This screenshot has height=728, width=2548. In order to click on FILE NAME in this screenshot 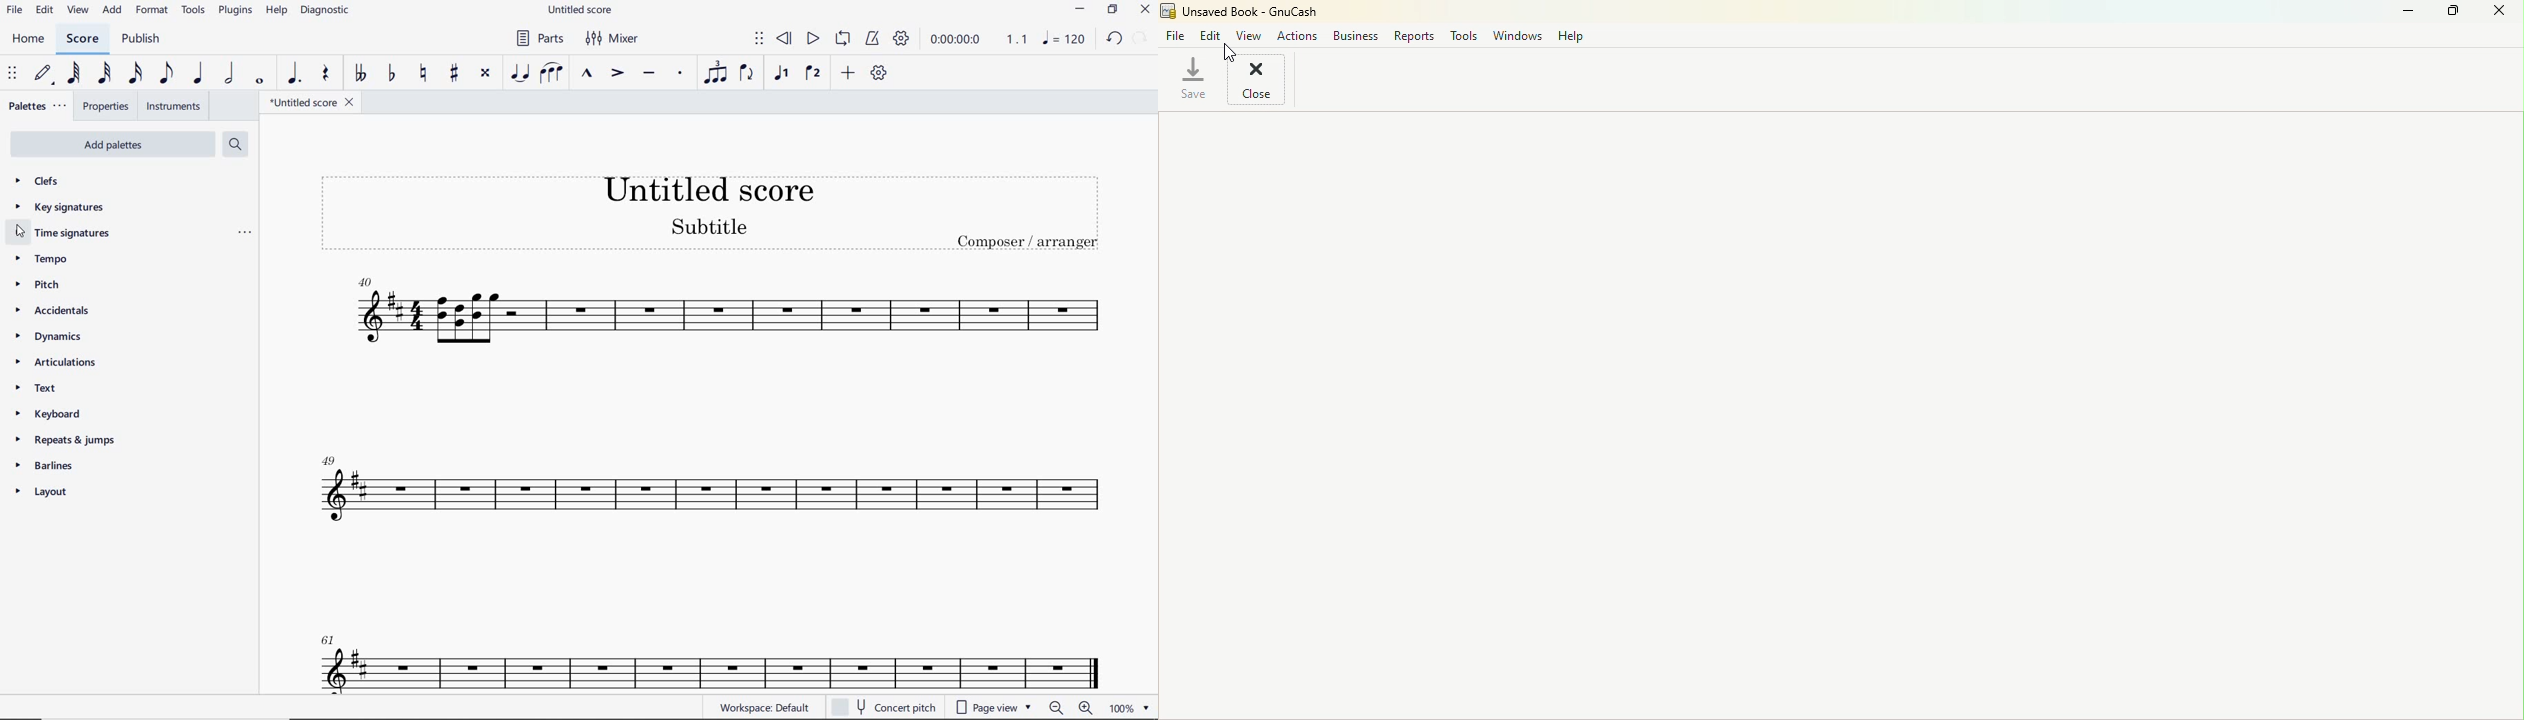, I will do `click(312, 102)`.